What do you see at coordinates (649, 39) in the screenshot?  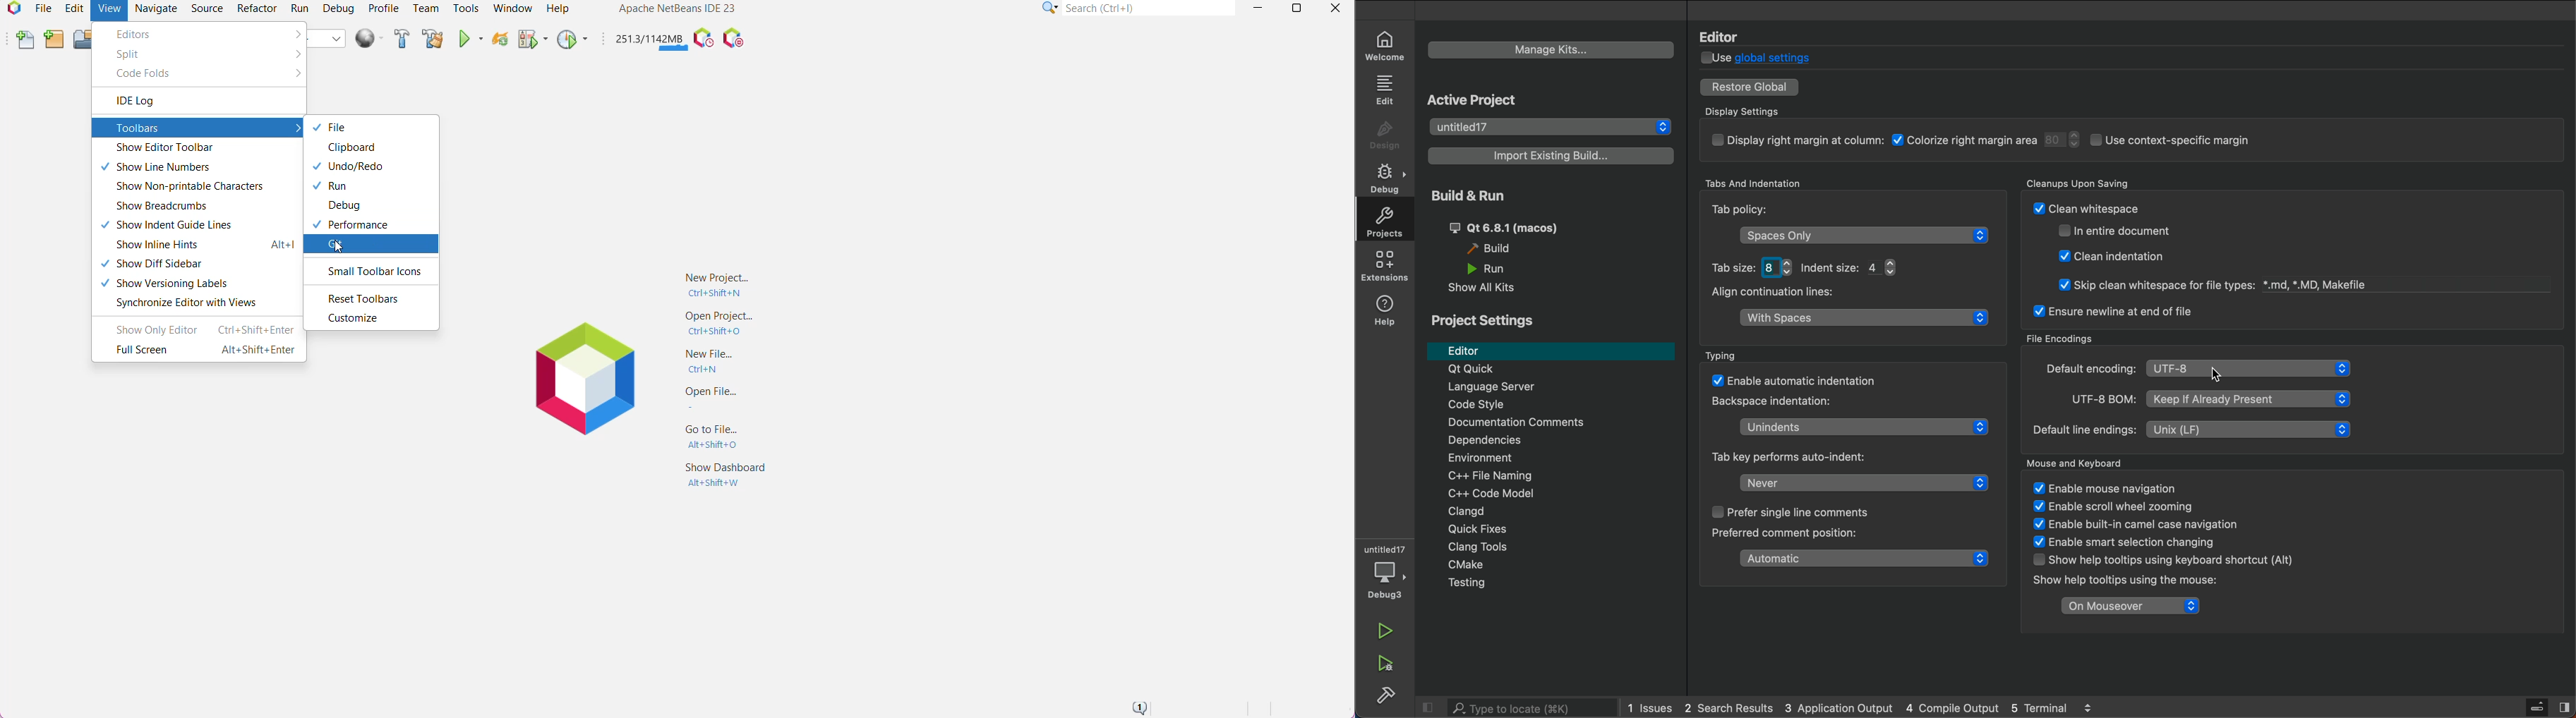 I see `Click to force garbage collection` at bounding box center [649, 39].